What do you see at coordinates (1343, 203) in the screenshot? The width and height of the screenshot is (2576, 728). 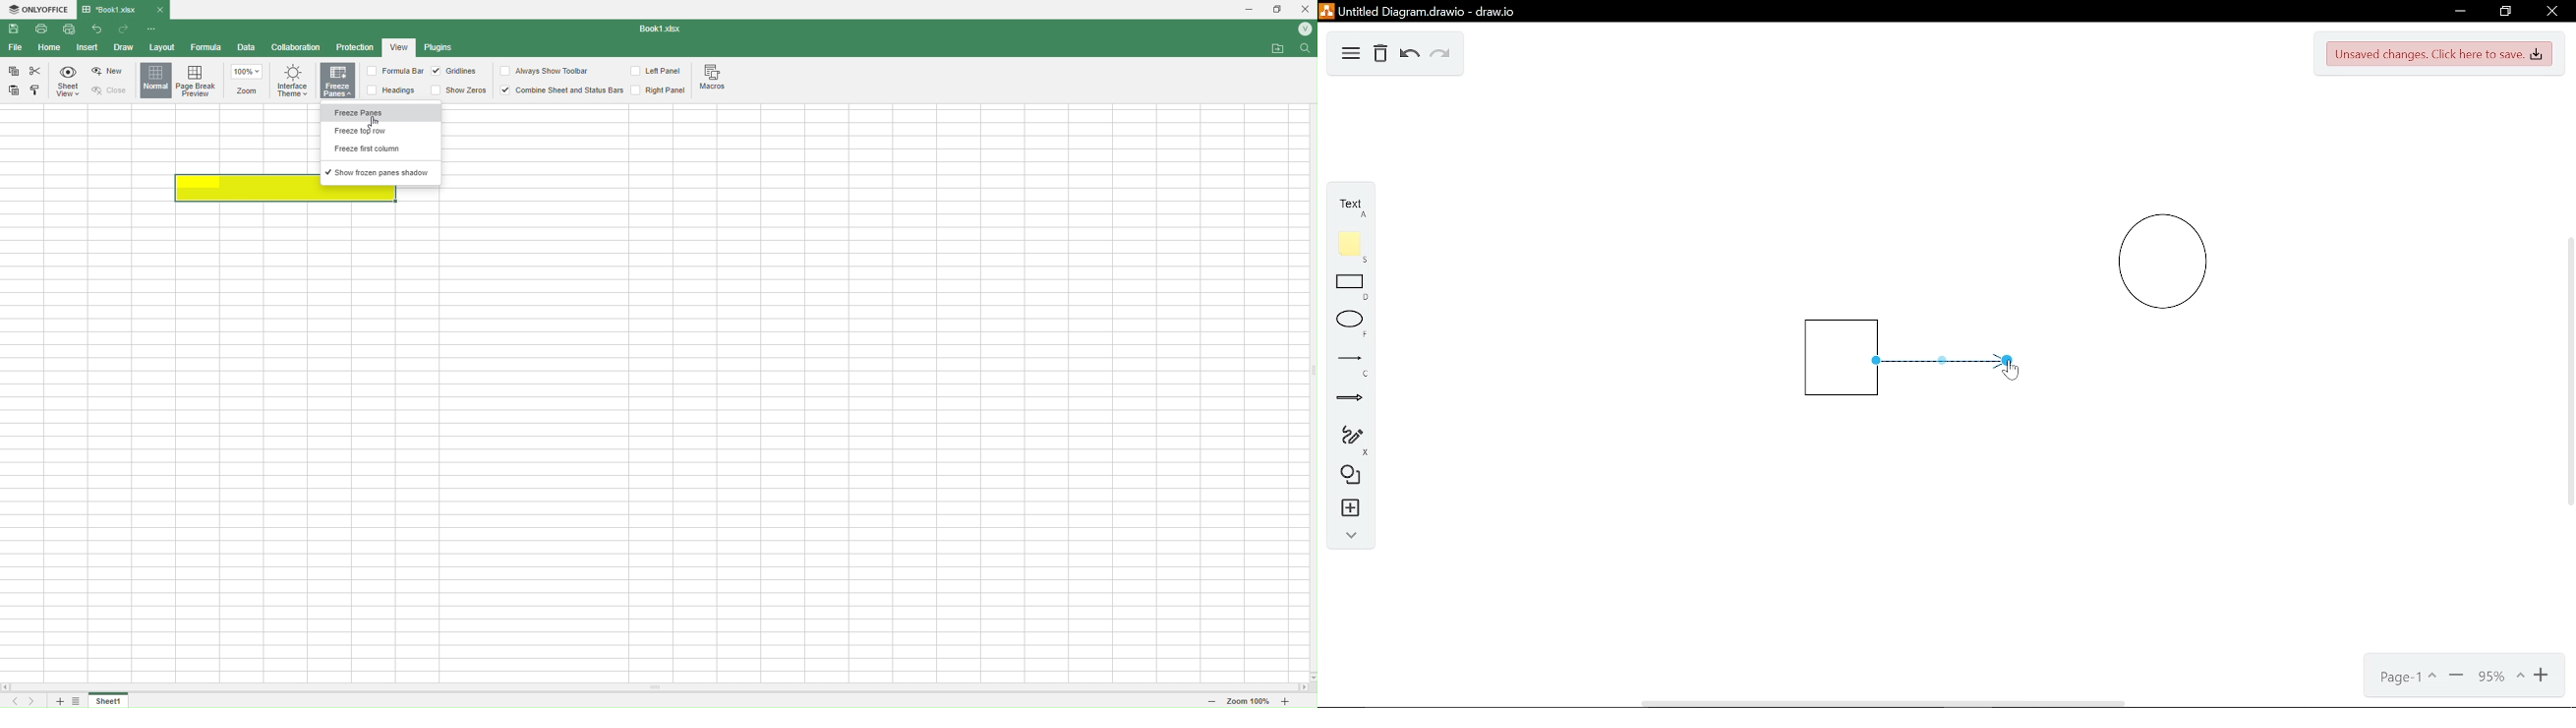 I see `Text` at bounding box center [1343, 203].